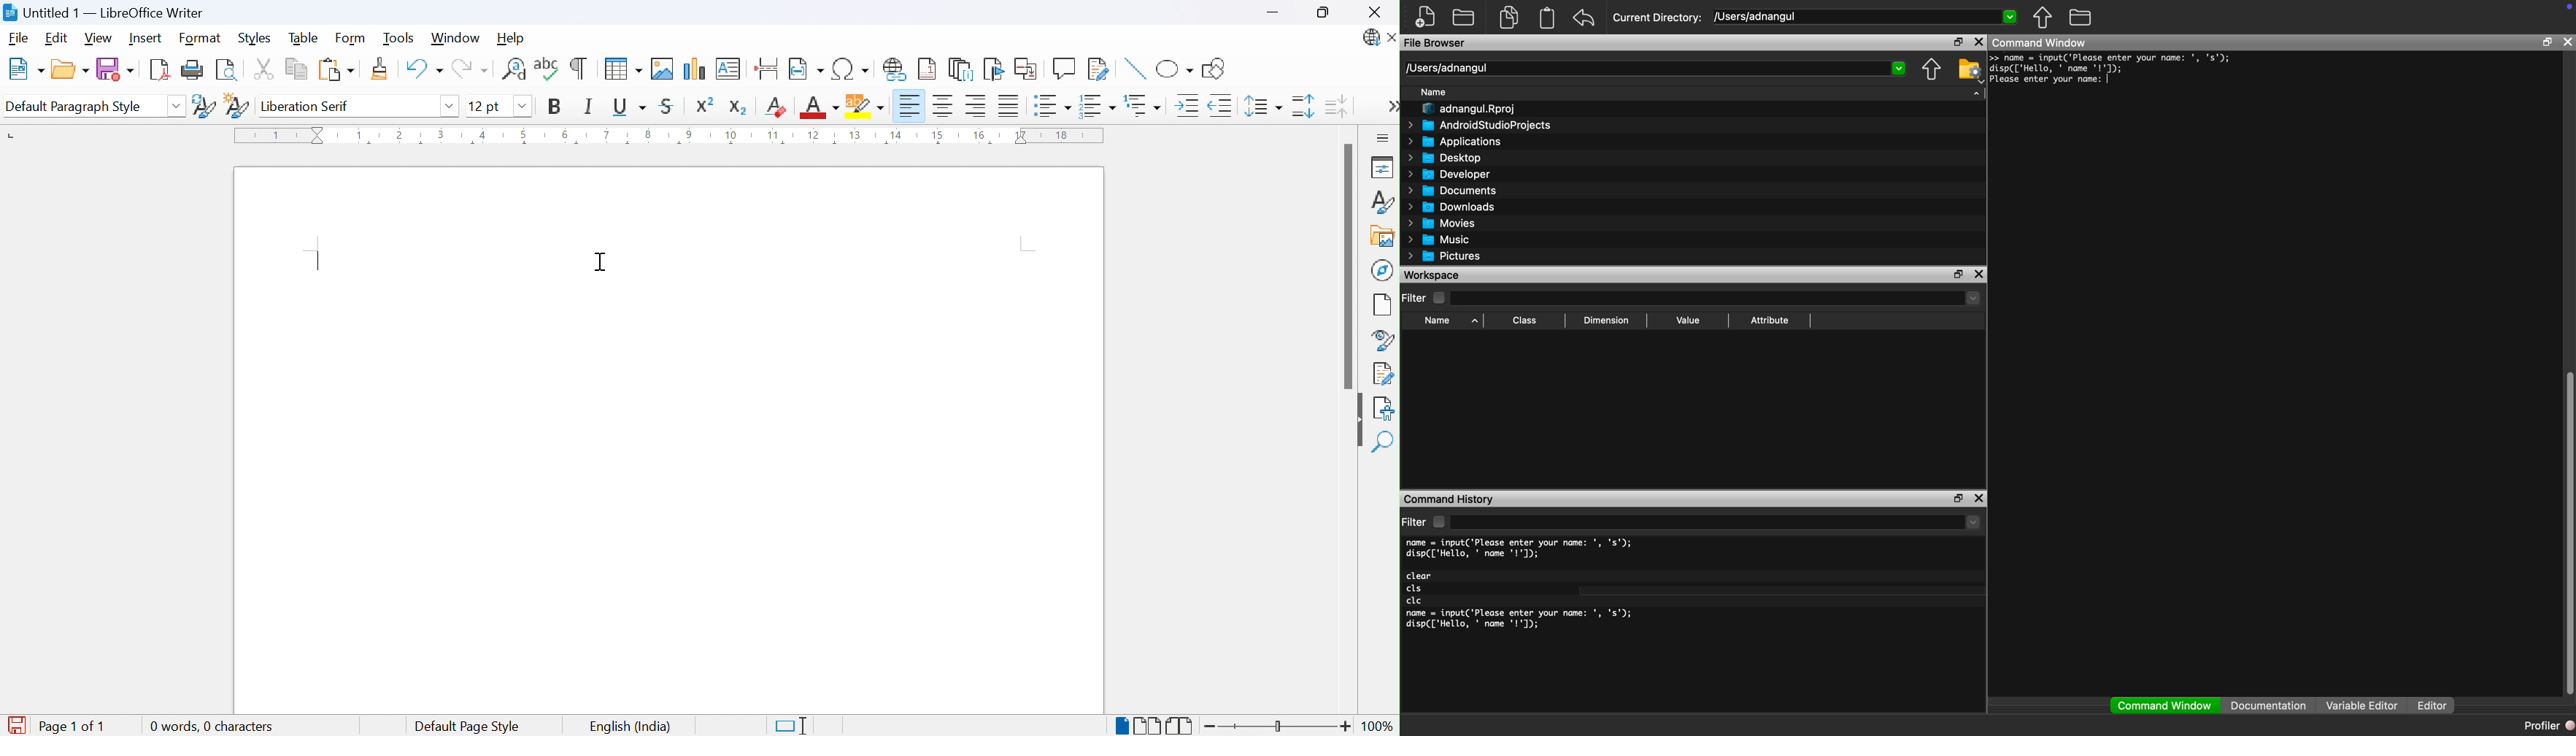 This screenshot has width=2576, height=756. What do you see at coordinates (664, 68) in the screenshot?
I see `Insert image` at bounding box center [664, 68].